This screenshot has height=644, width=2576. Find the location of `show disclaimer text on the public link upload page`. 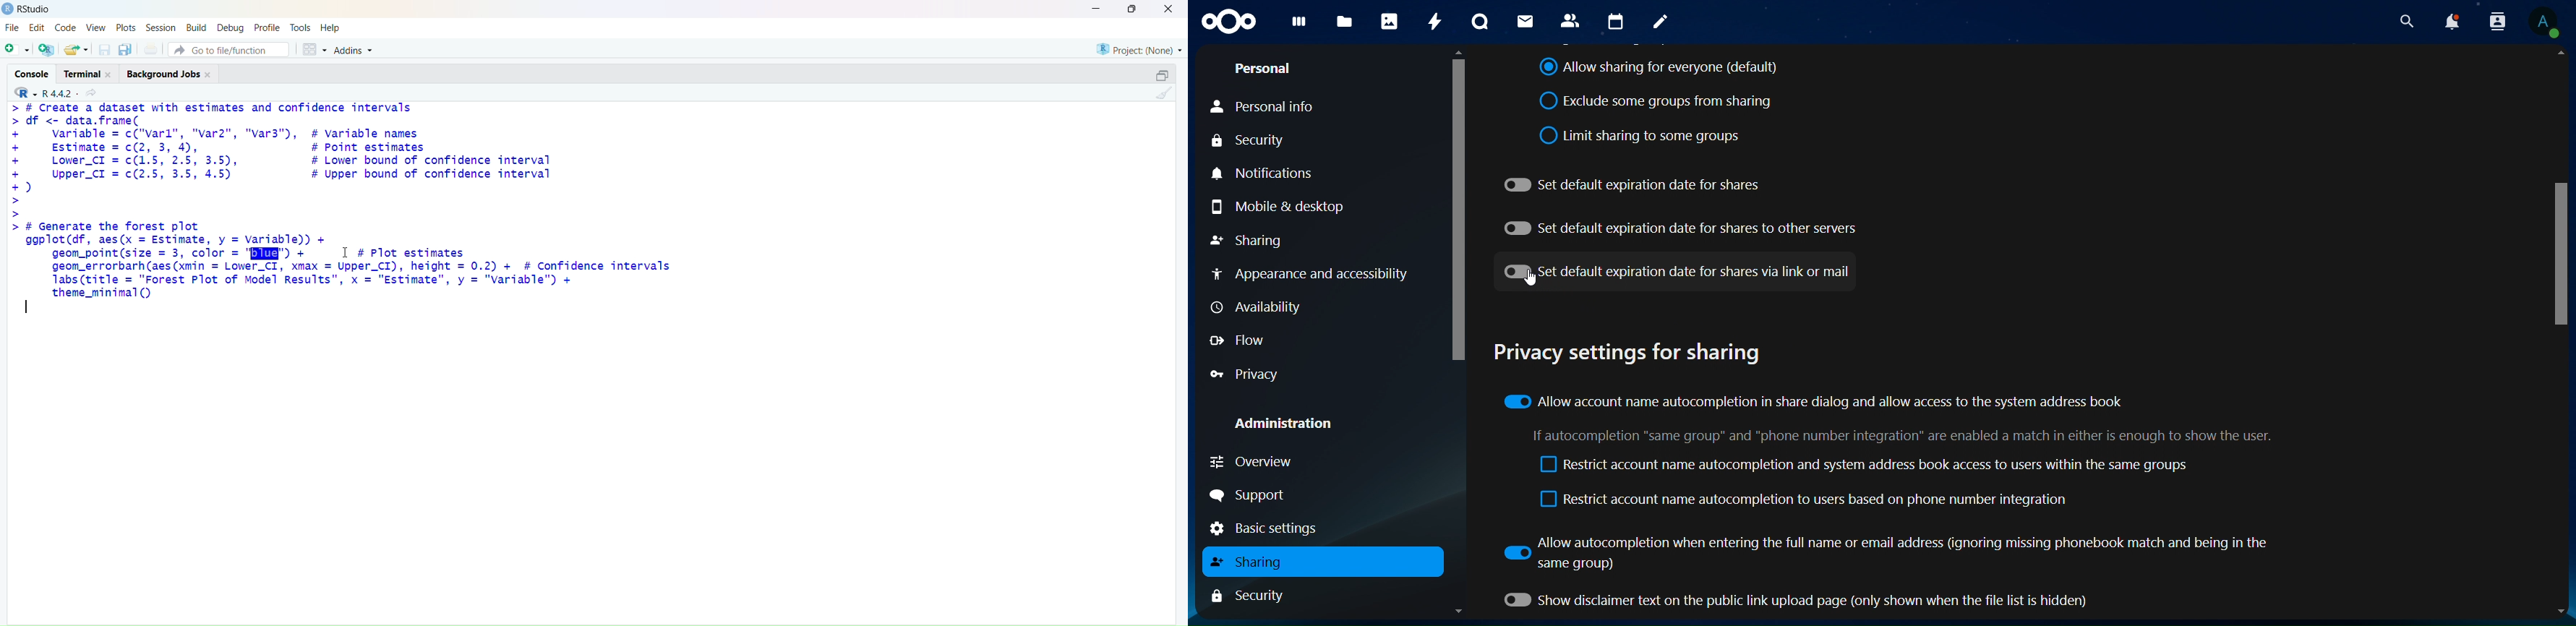

show disclaimer text on the public link upload page is located at coordinates (1803, 599).